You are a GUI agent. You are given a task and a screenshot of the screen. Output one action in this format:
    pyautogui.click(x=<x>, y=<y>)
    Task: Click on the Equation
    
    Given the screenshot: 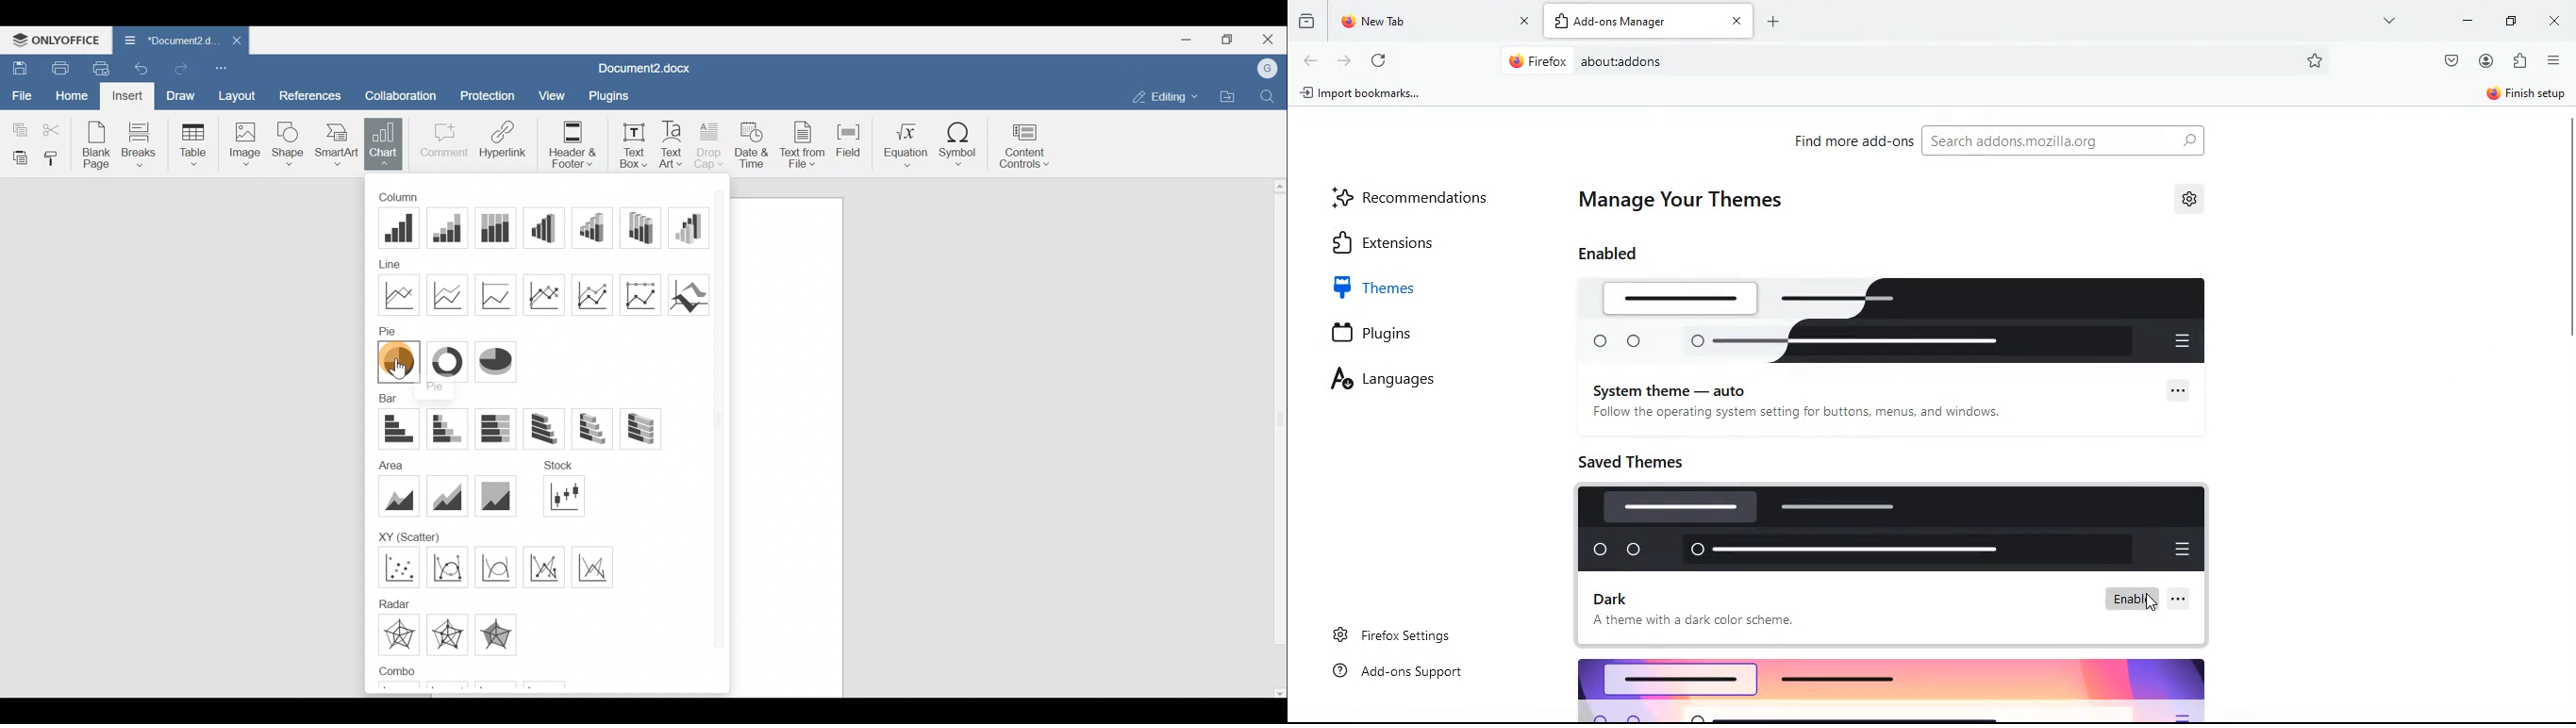 What is the action you would take?
    pyautogui.click(x=905, y=143)
    